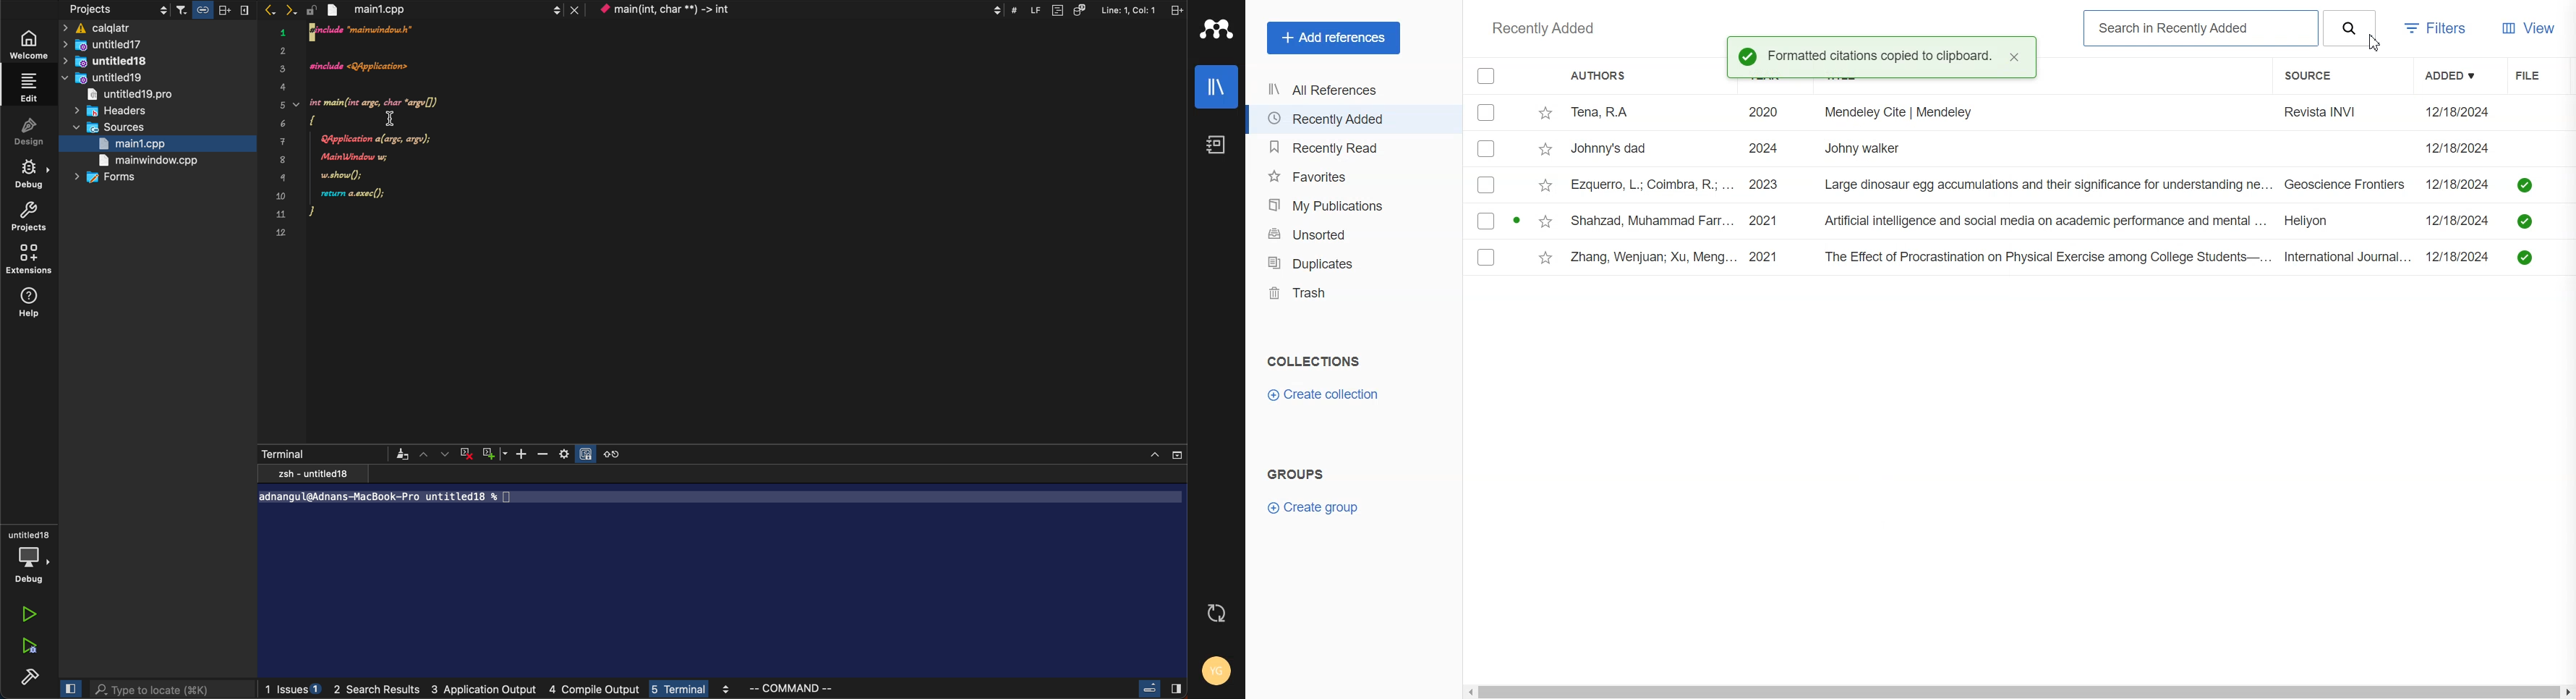 The image size is (2576, 700). I want to click on Duplicates, so click(1355, 263).